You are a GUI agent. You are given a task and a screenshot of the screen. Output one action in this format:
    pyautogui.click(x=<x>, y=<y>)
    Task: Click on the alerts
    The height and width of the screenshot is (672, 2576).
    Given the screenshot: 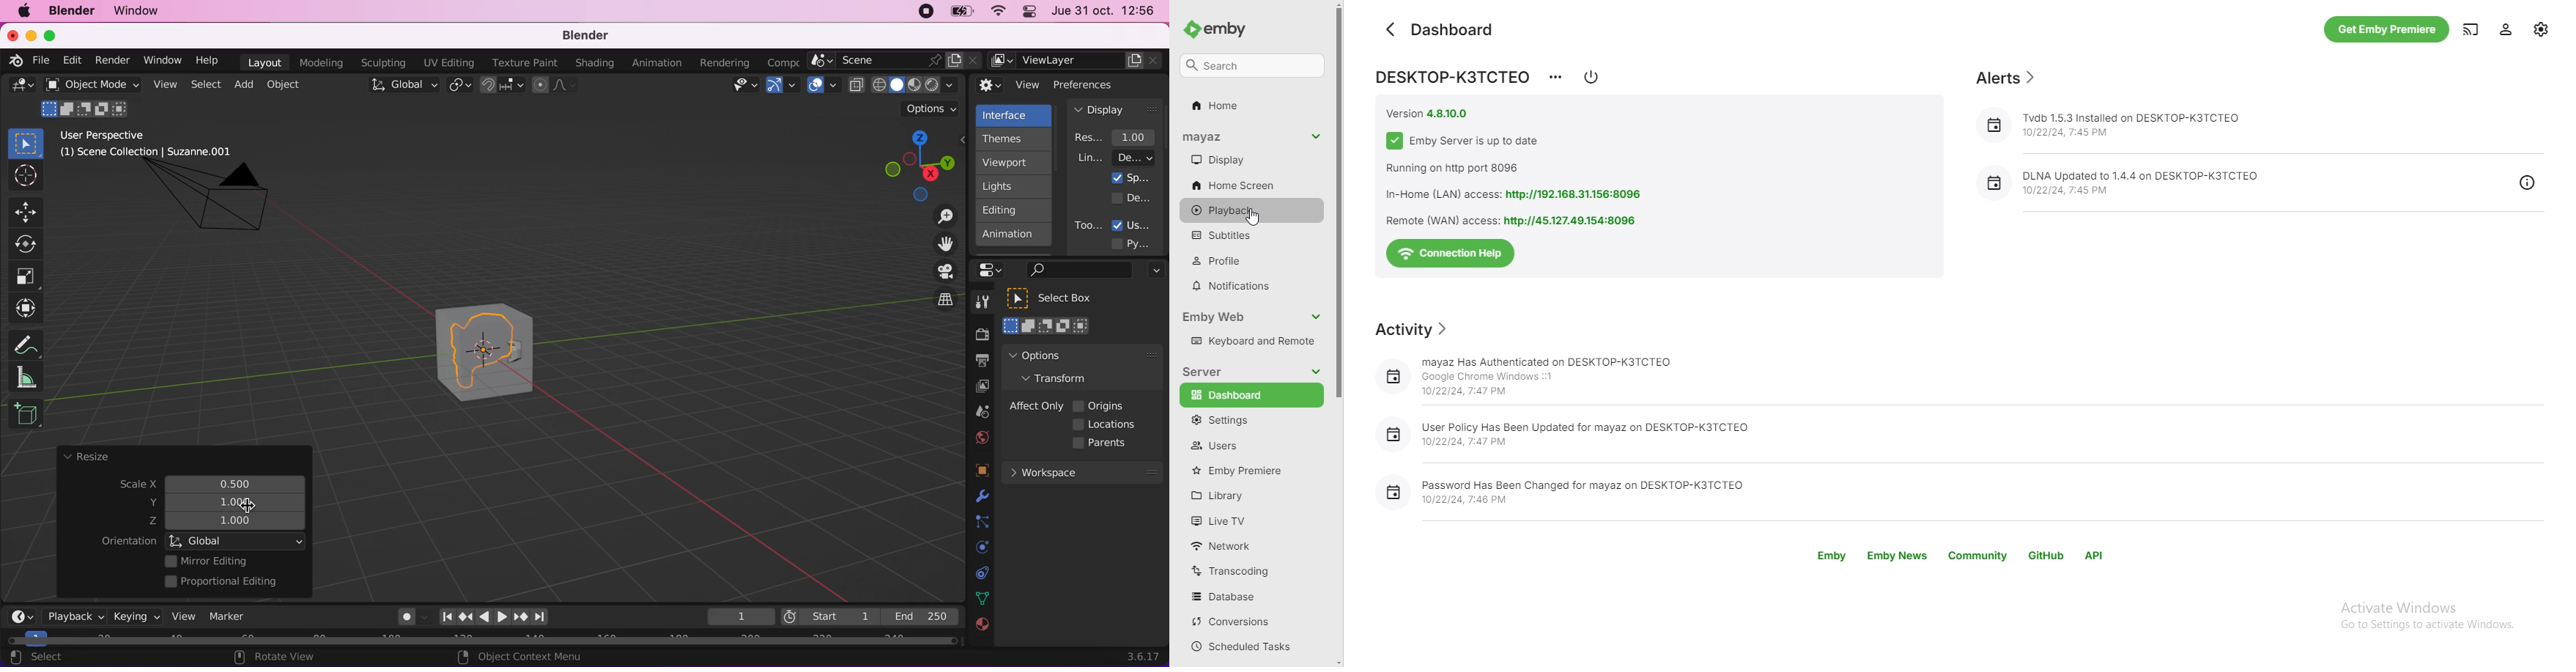 What is the action you would take?
    pyautogui.click(x=2013, y=77)
    